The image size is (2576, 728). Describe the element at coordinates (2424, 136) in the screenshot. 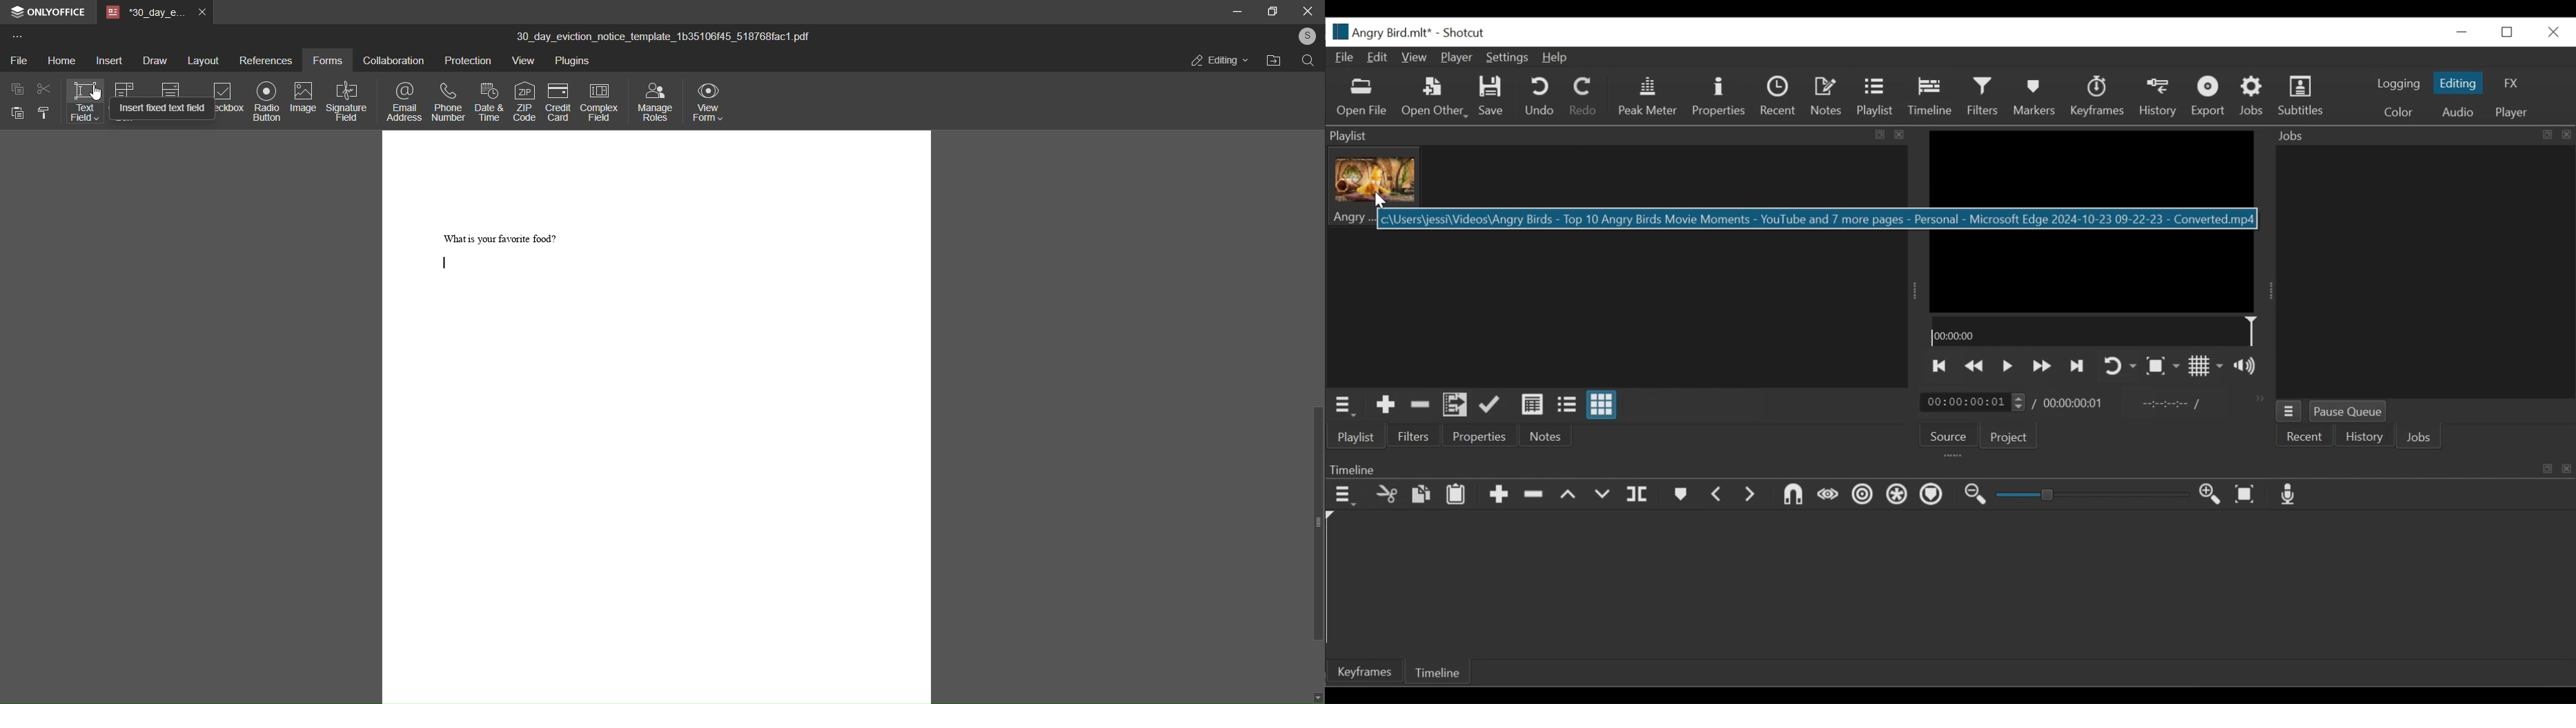

I see `Jobs Panel` at that location.